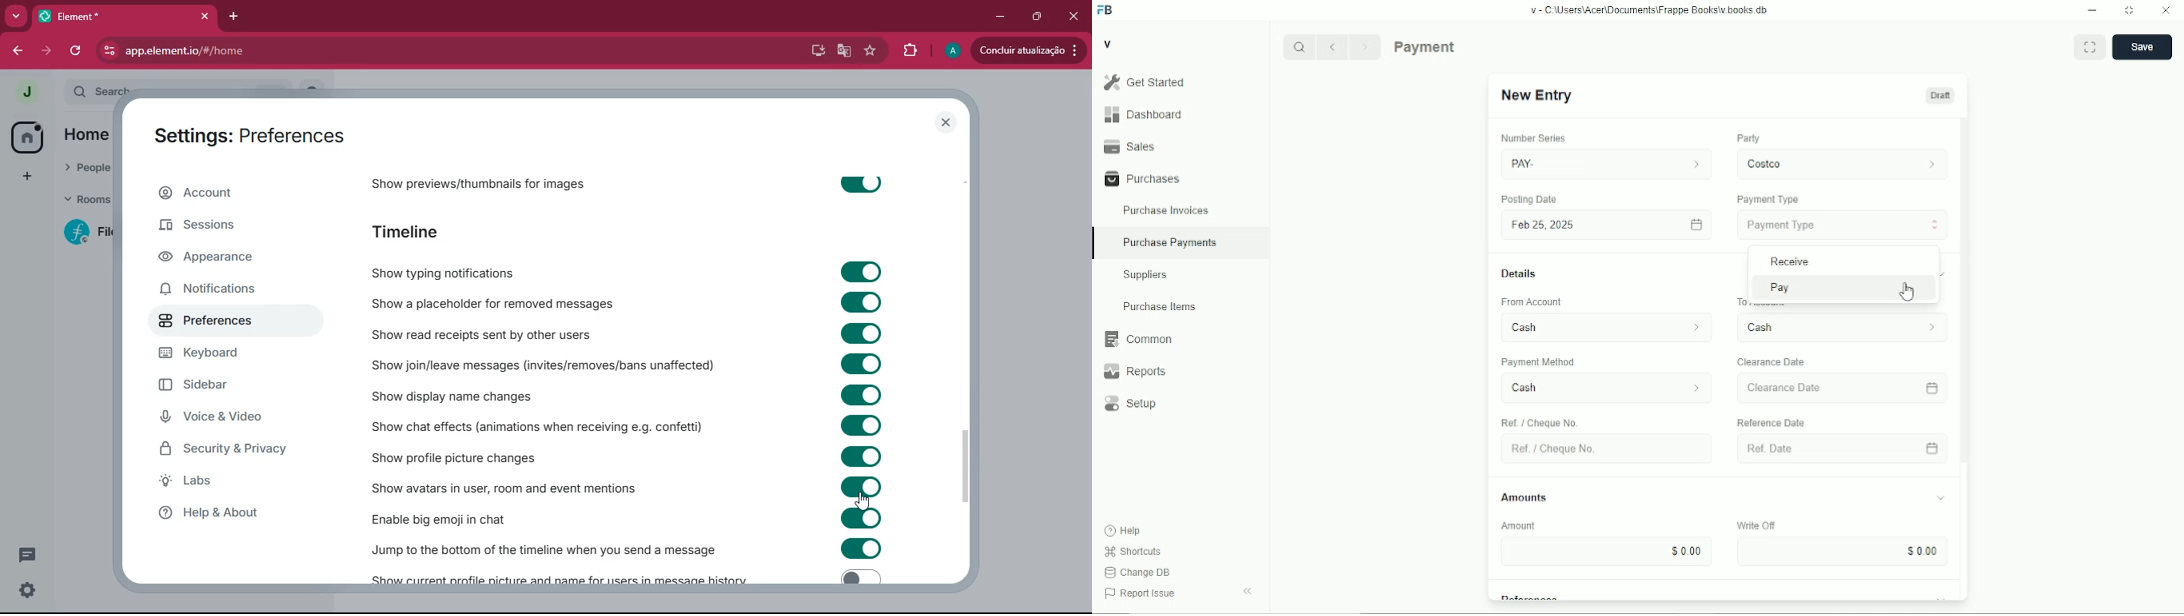 The height and width of the screenshot is (616, 2184). I want to click on notifications, so click(225, 289).